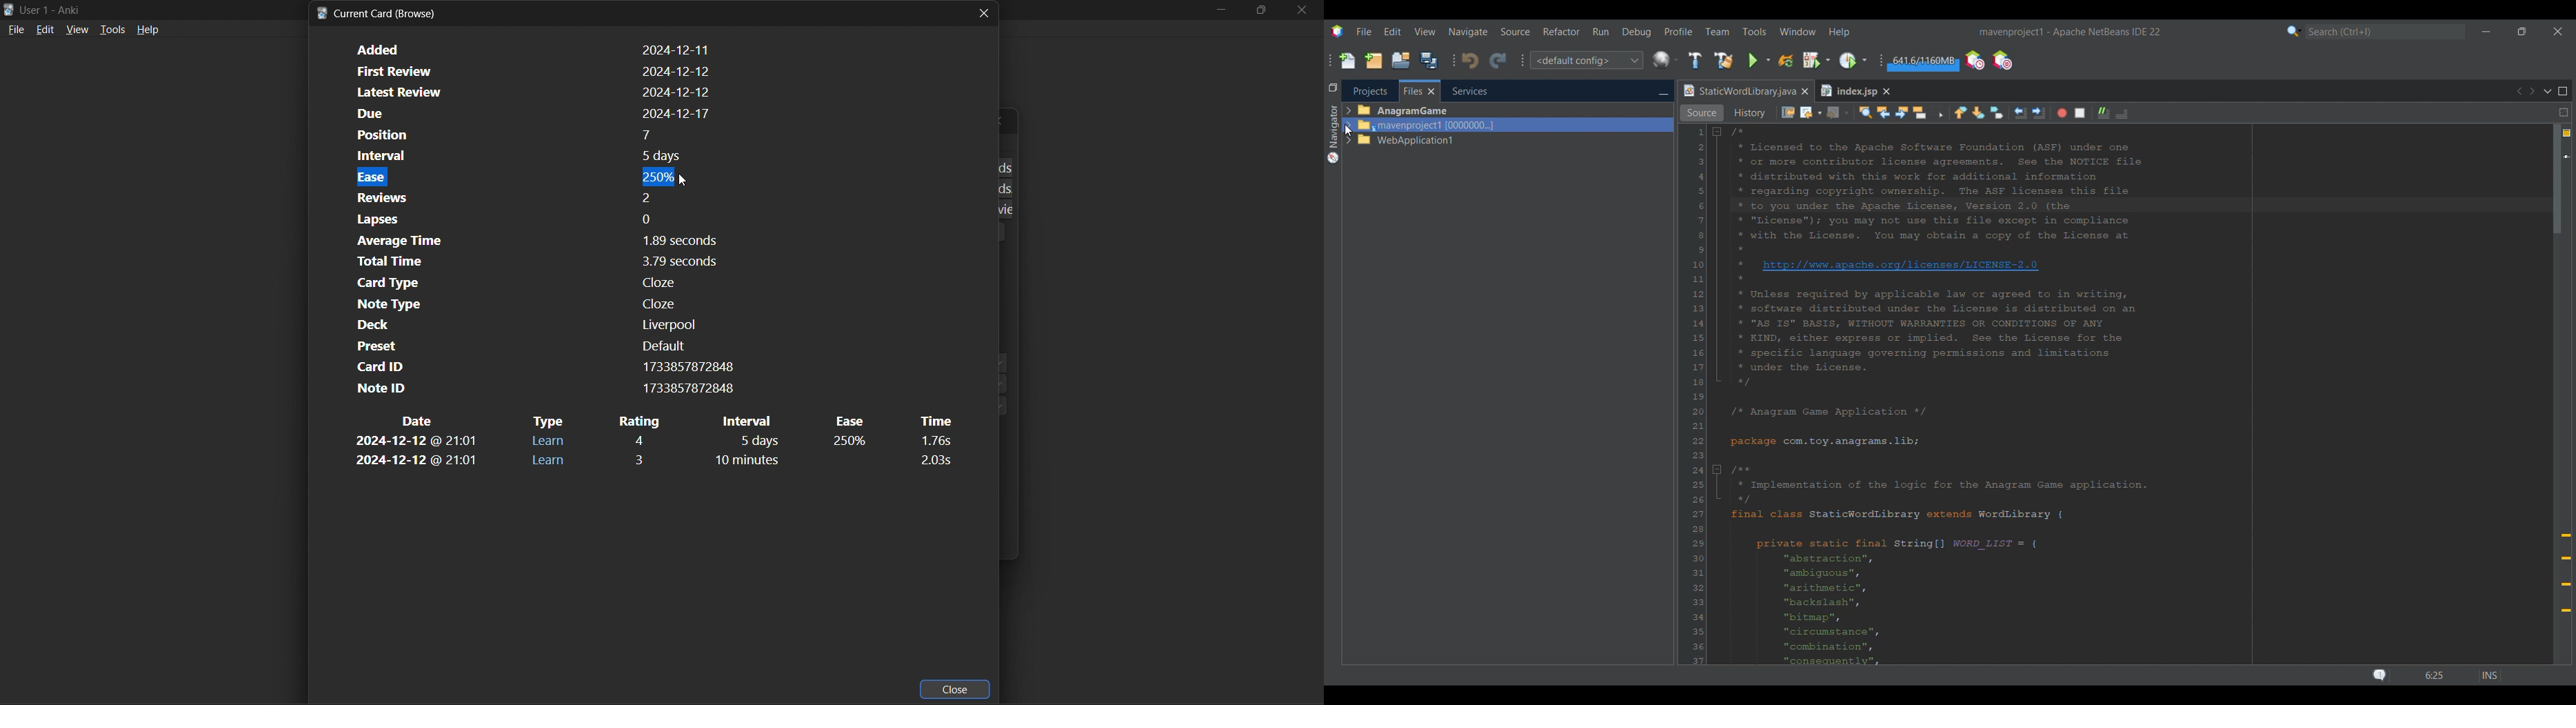  I want to click on note id, so click(541, 388).